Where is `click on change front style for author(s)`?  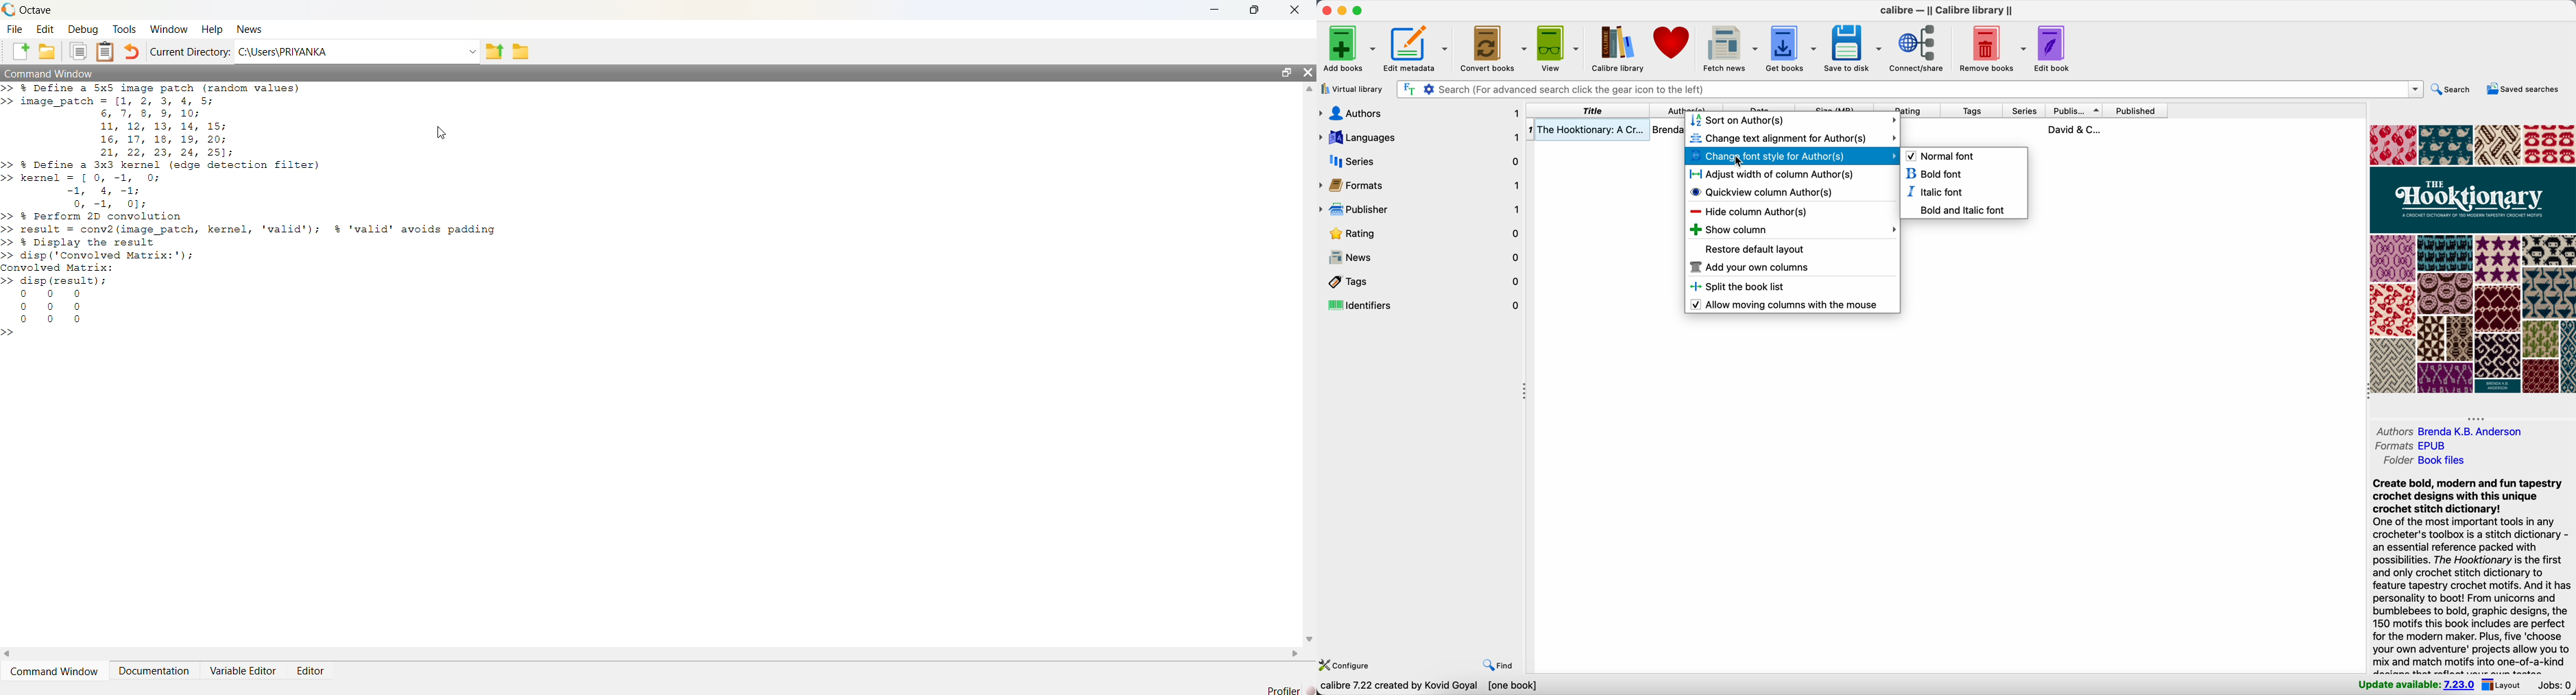 click on change front style for author(s) is located at coordinates (1793, 156).